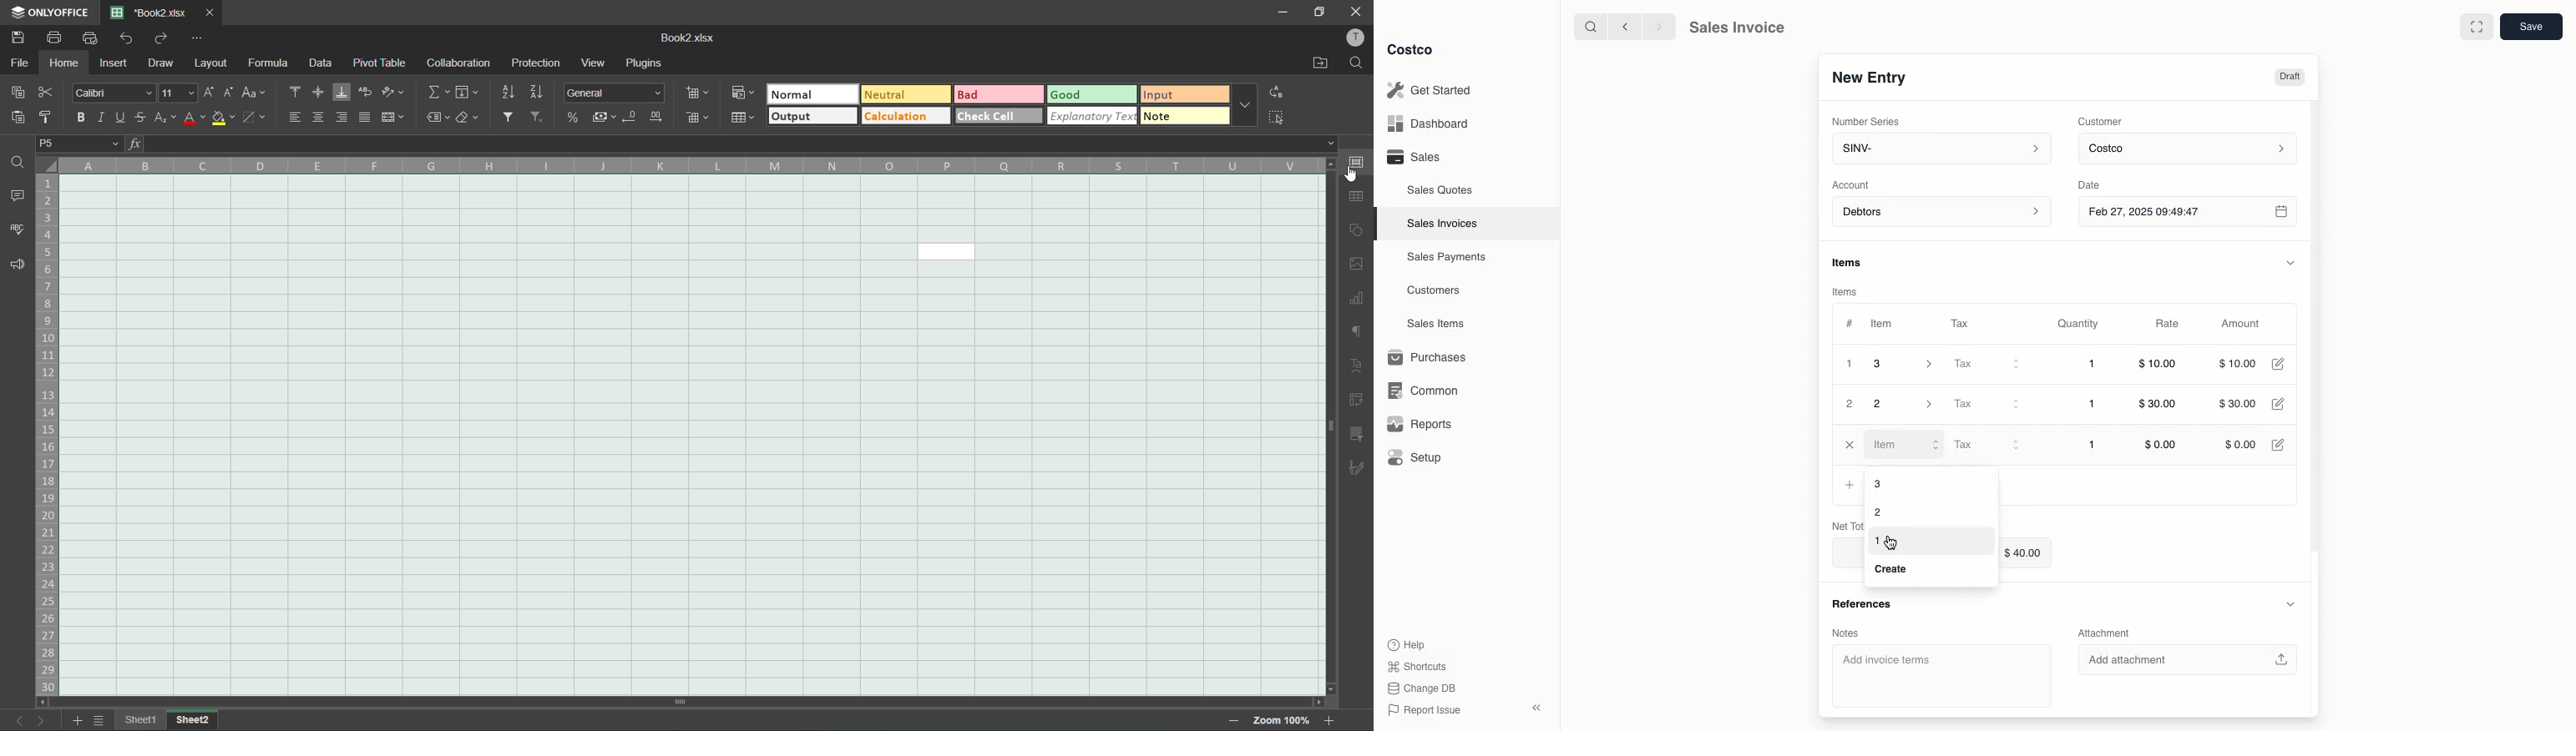 The height and width of the screenshot is (756, 2576). I want to click on 3, so click(1893, 484).